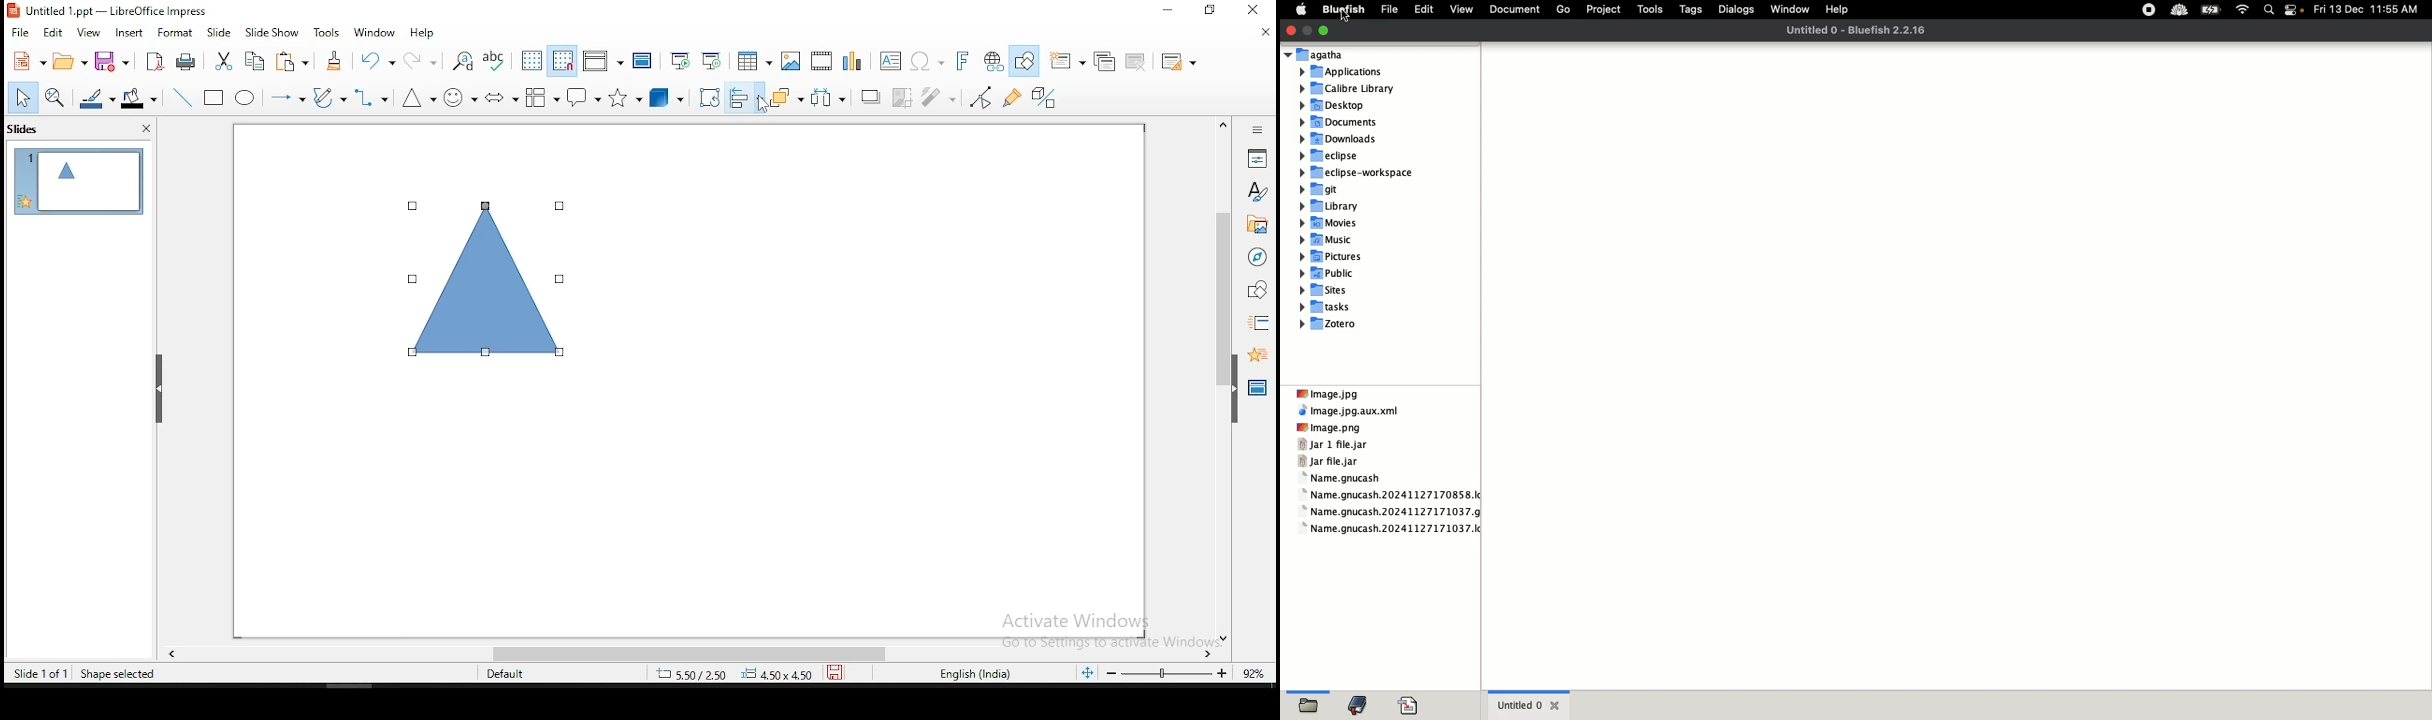 Image resolution: width=2436 pixels, height=728 pixels. What do you see at coordinates (1331, 223) in the screenshot?
I see `movies` at bounding box center [1331, 223].